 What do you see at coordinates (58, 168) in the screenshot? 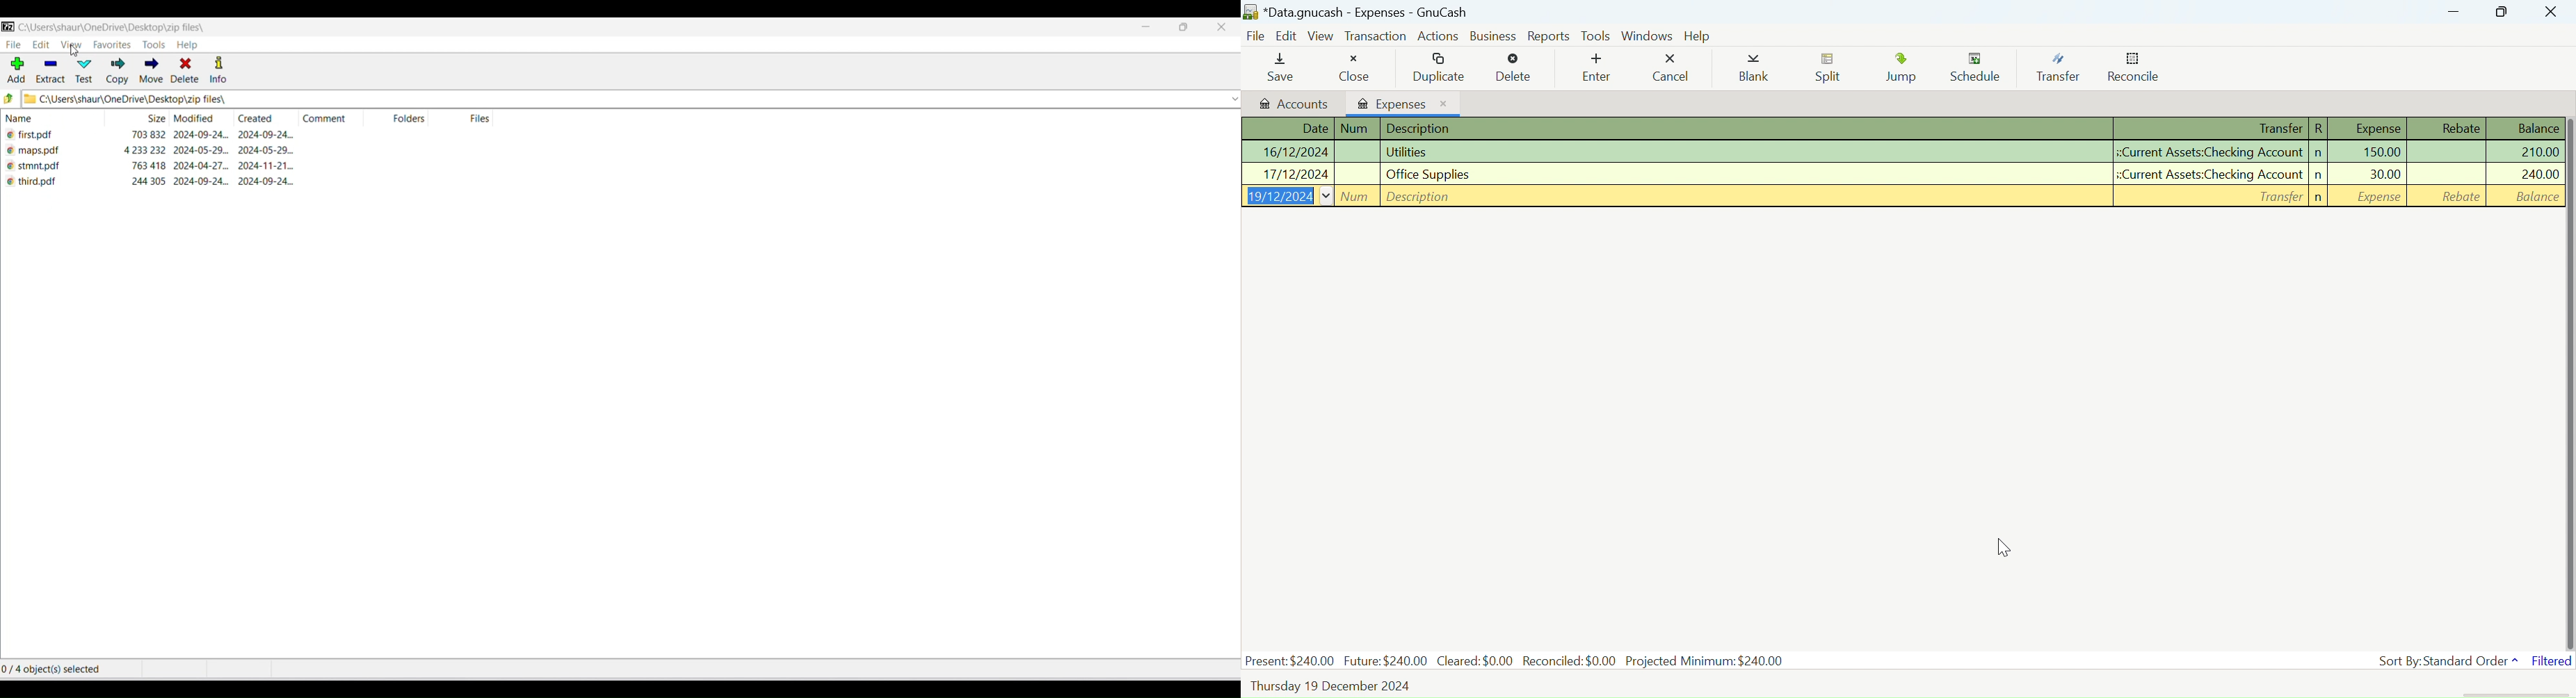
I see `file name` at bounding box center [58, 168].